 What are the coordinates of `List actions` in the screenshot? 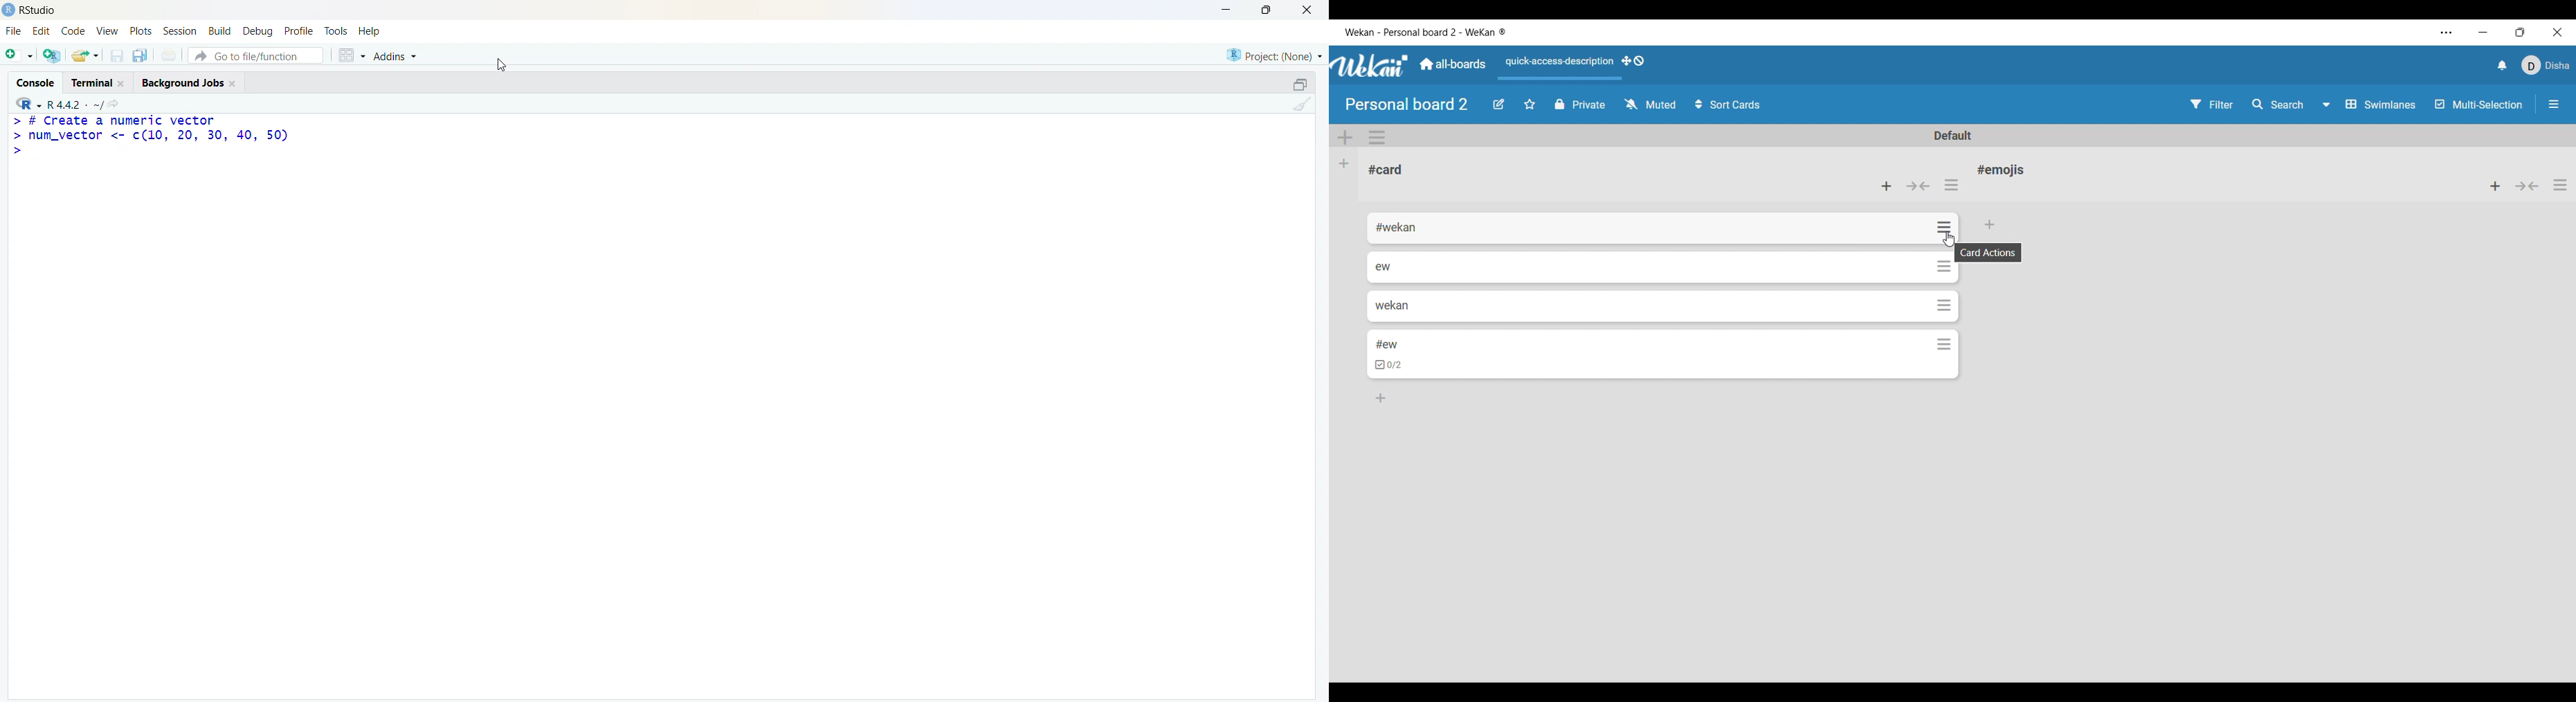 It's located at (2560, 185).